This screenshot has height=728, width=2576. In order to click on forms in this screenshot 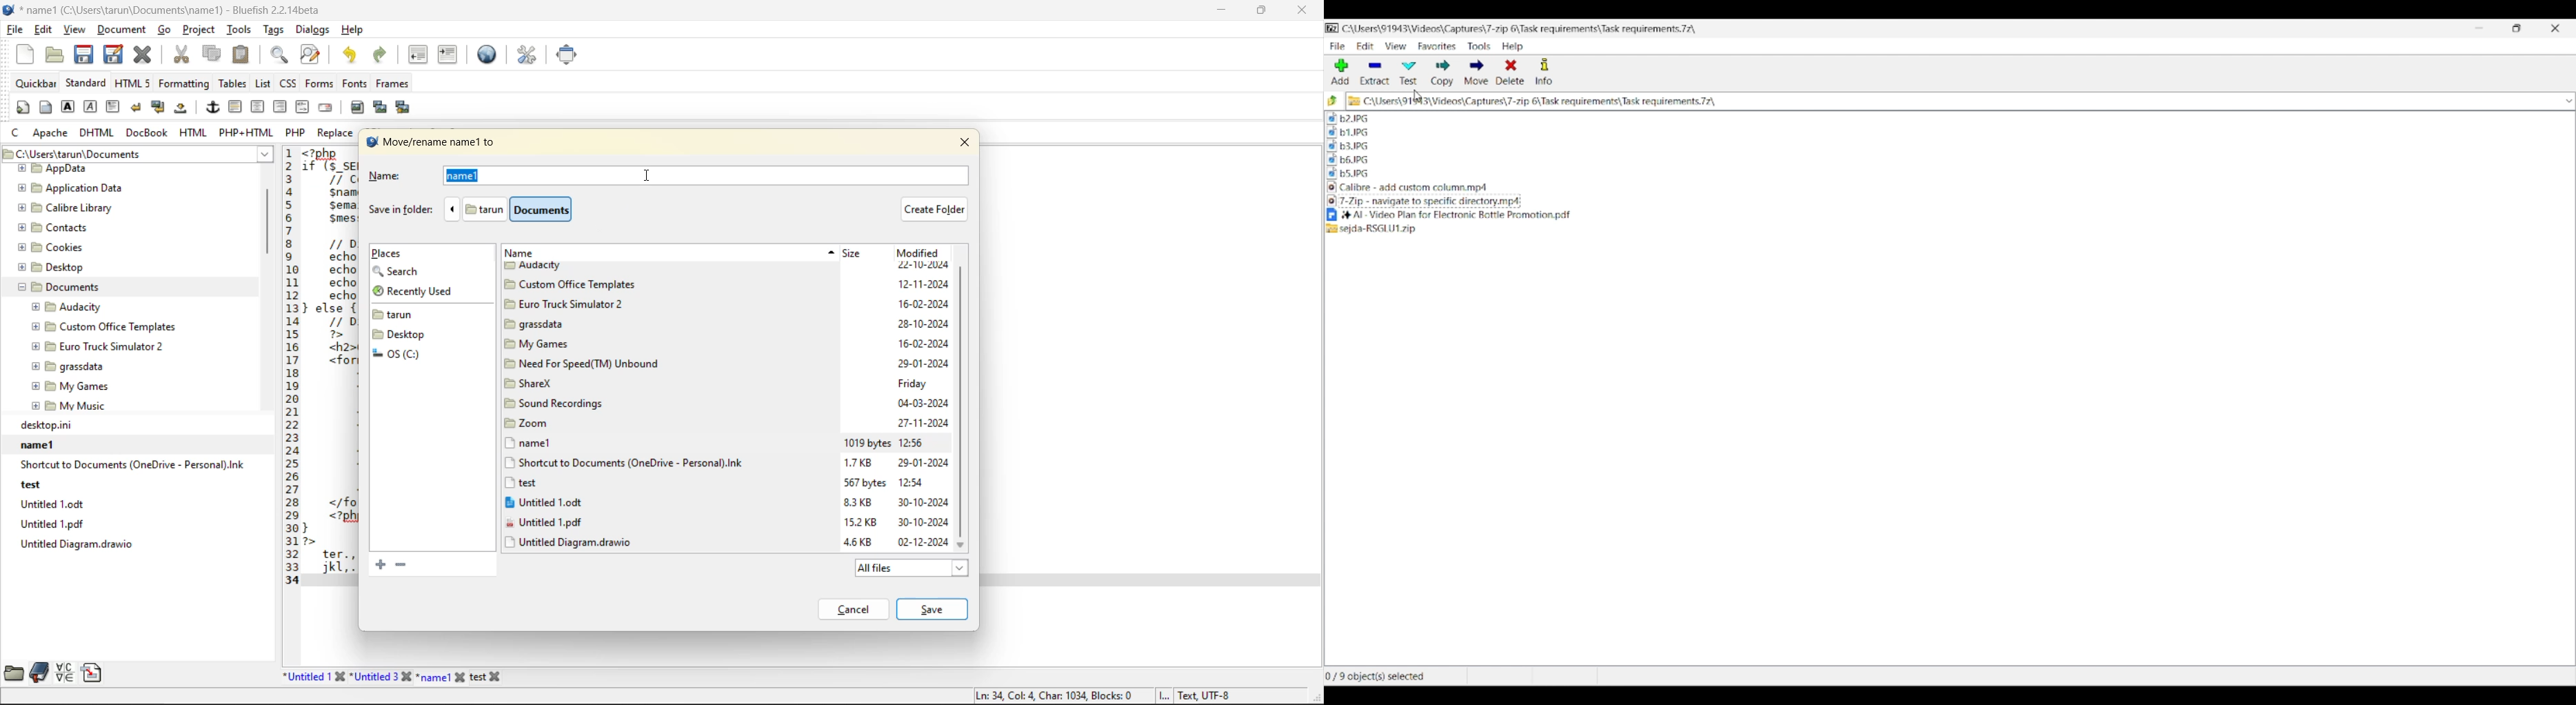, I will do `click(319, 83)`.